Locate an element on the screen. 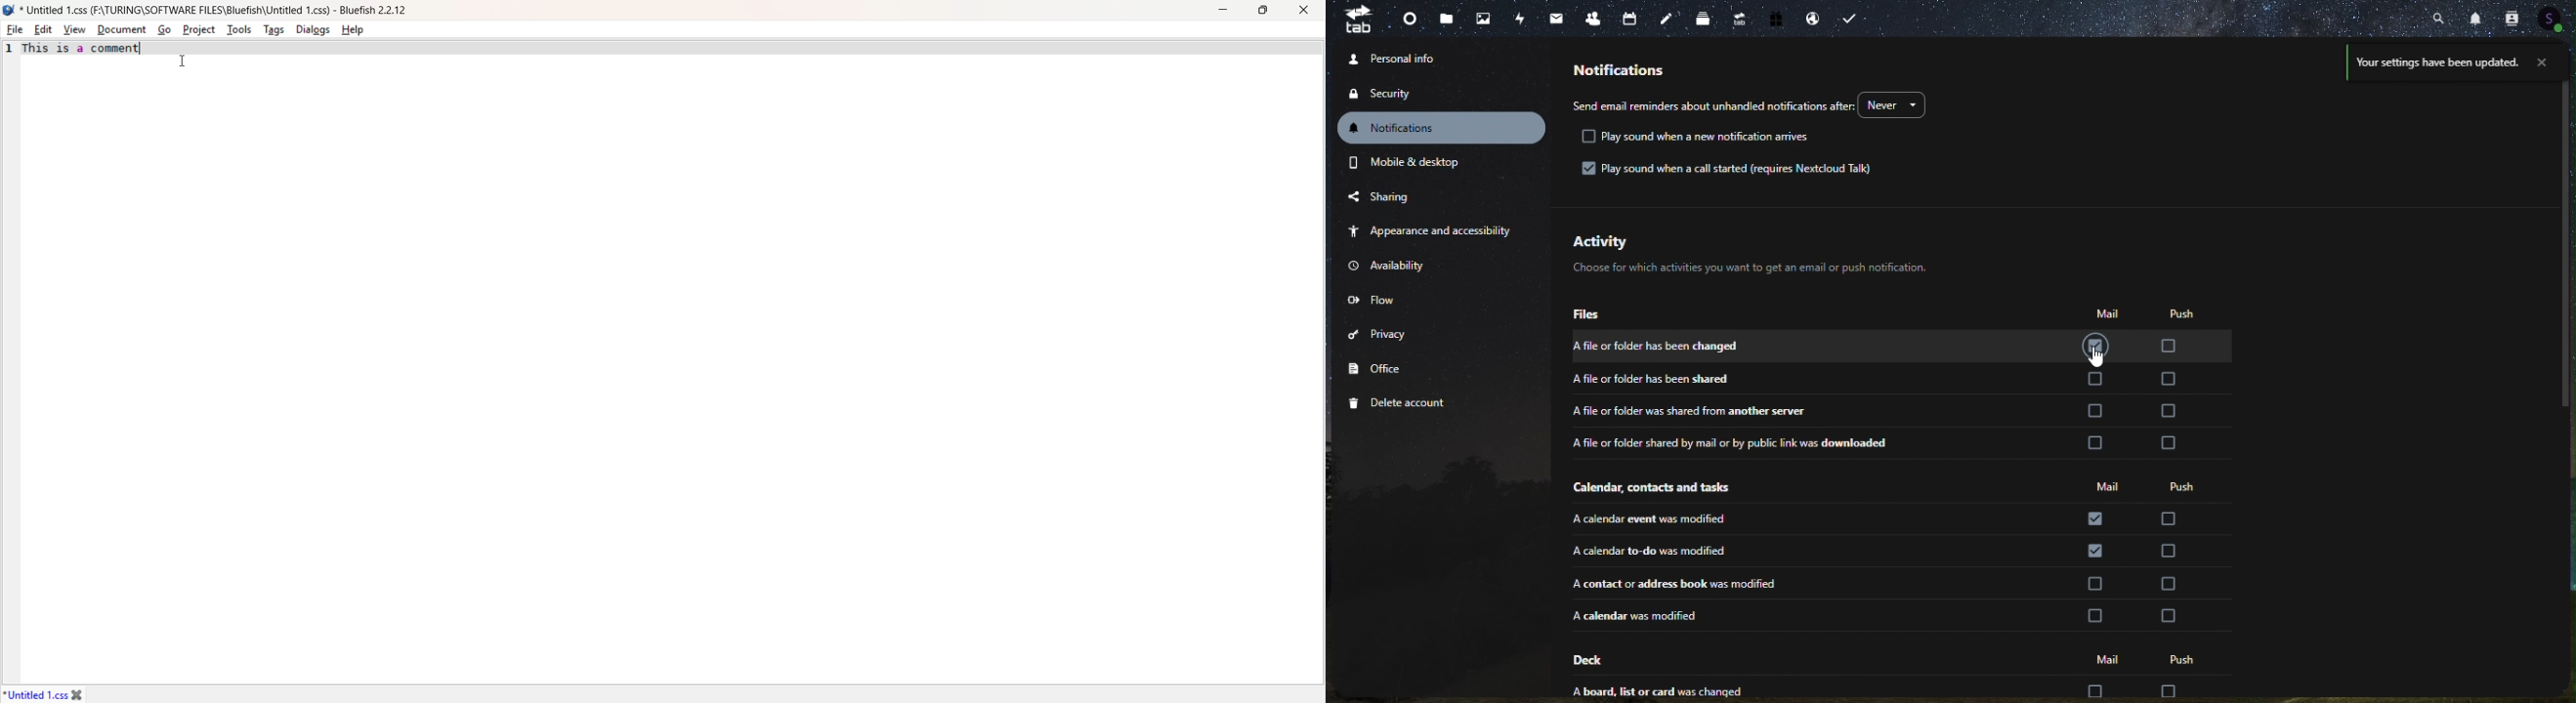 This screenshot has width=2576, height=728. mail is located at coordinates (2113, 659).